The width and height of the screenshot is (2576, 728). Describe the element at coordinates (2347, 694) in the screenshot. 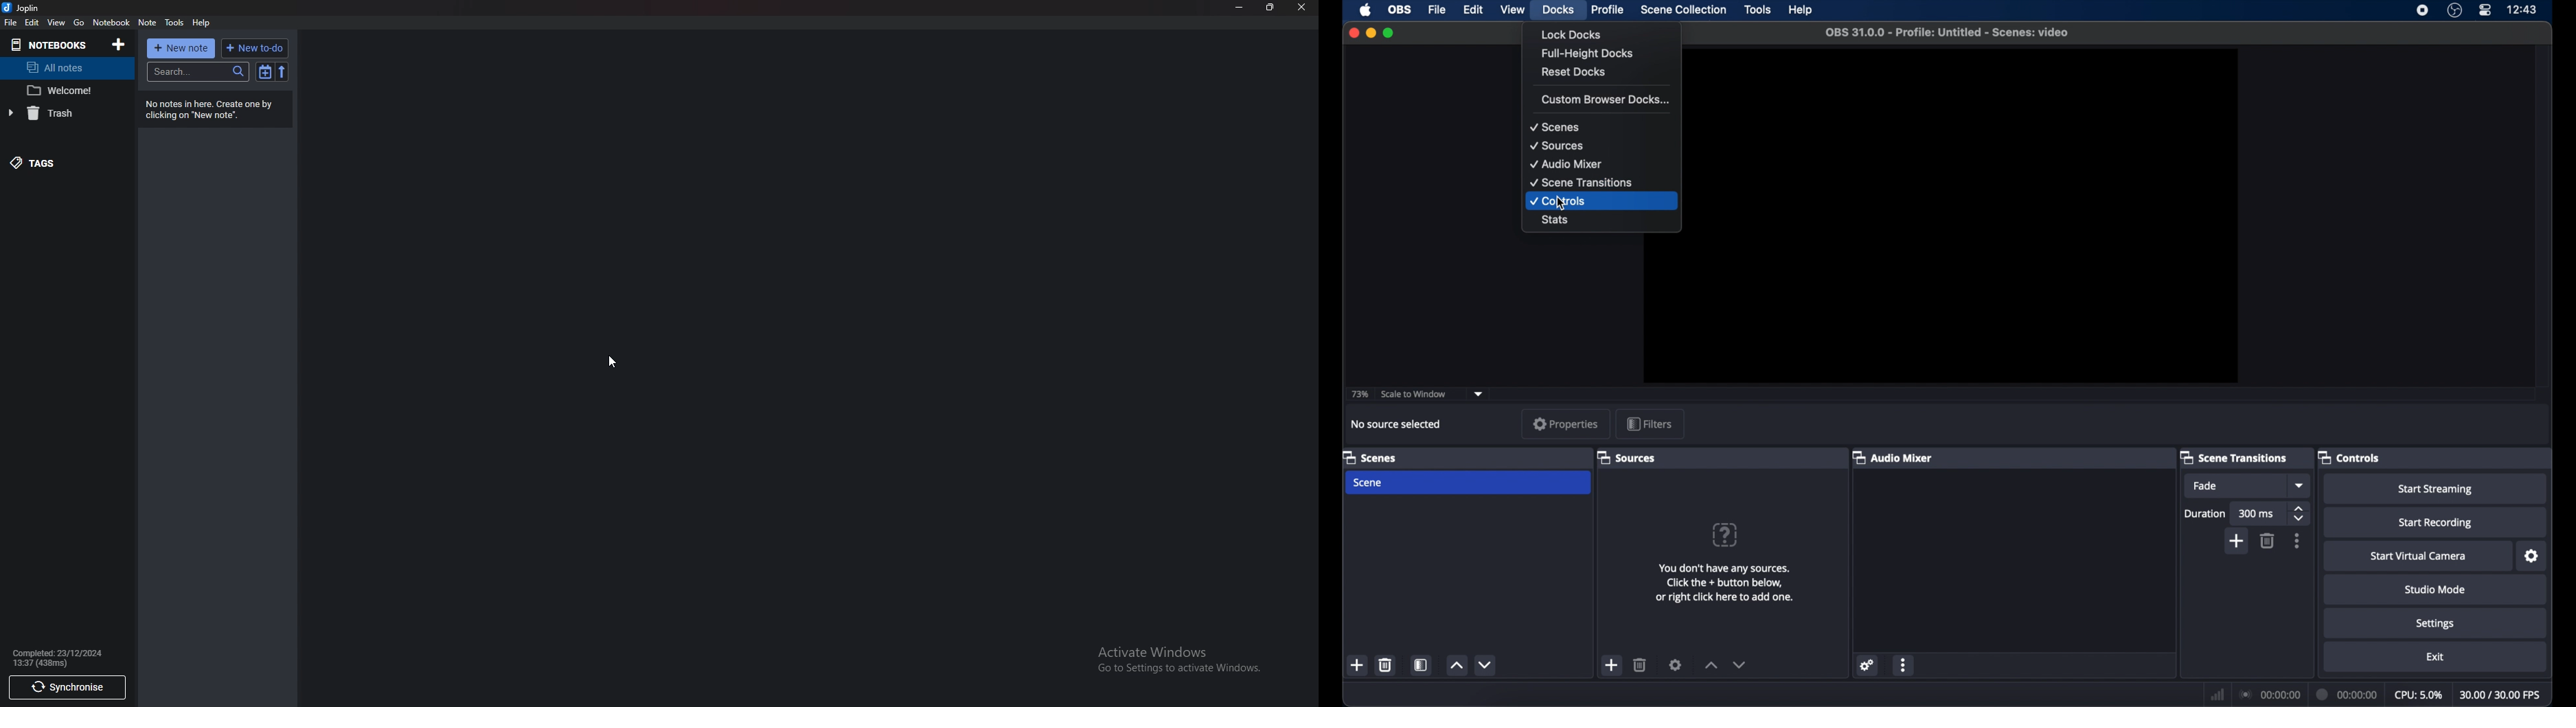

I see `duration` at that location.